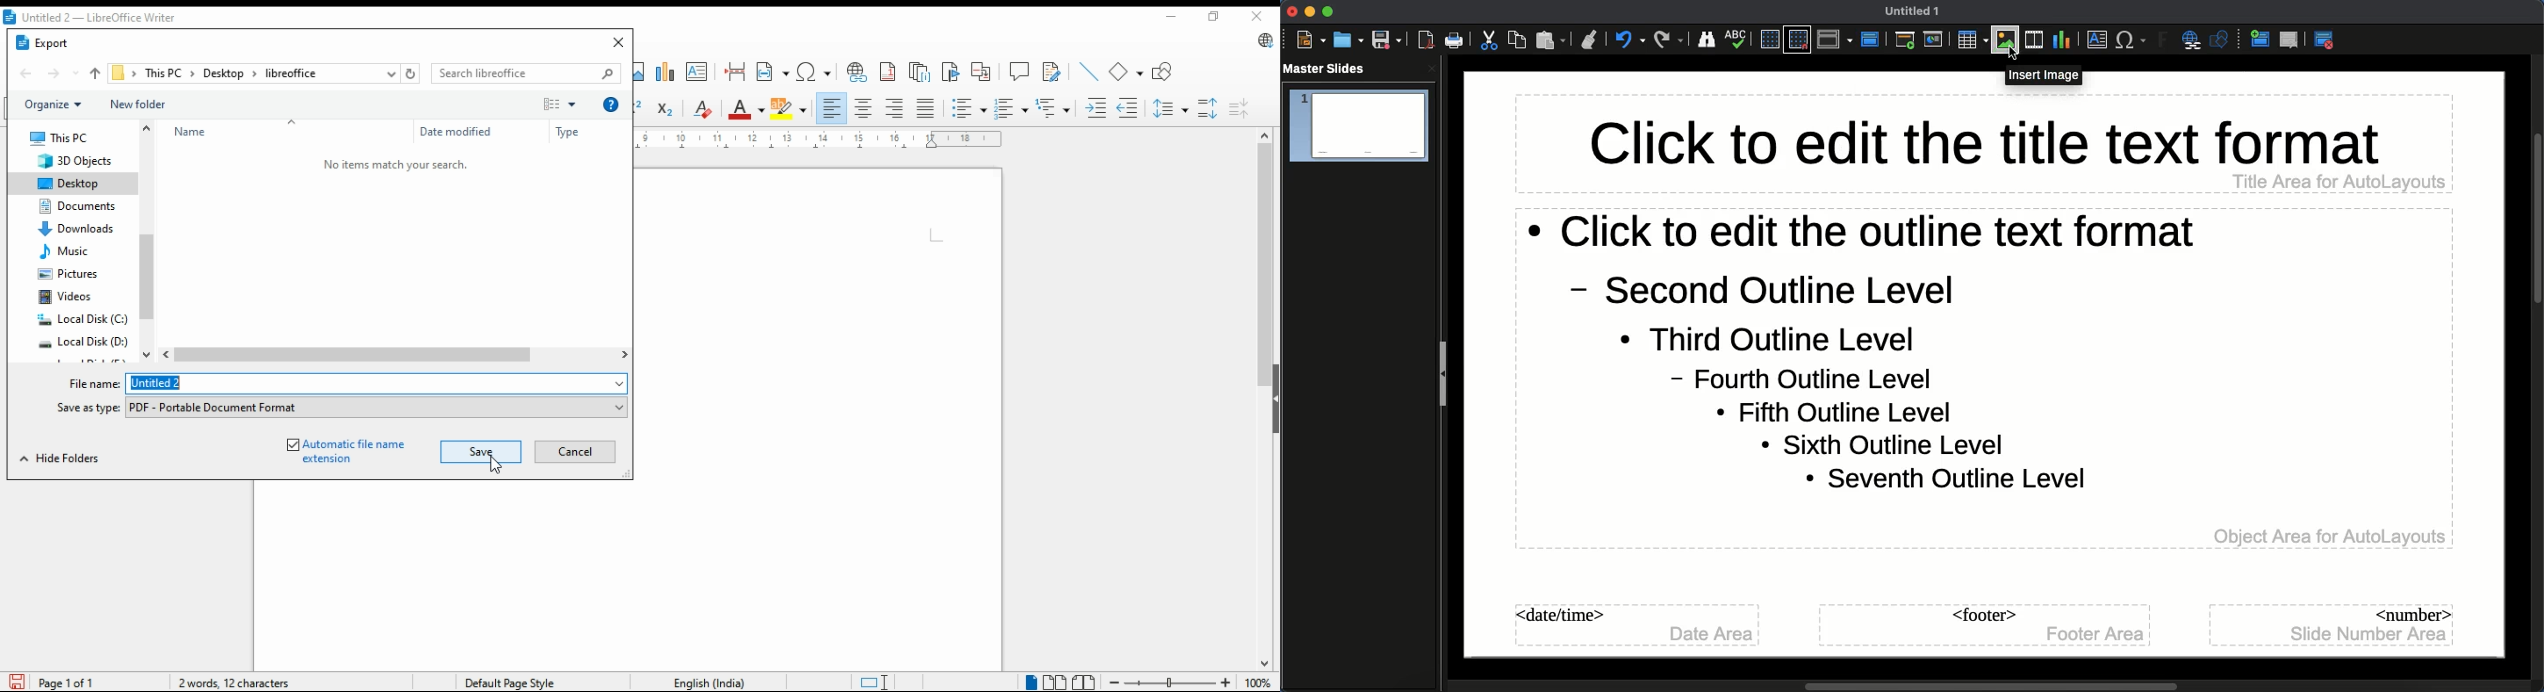 This screenshot has height=700, width=2548. What do you see at coordinates (223, 74) in the screenshot?
I see `desktop` at bounding box center [223, 74].